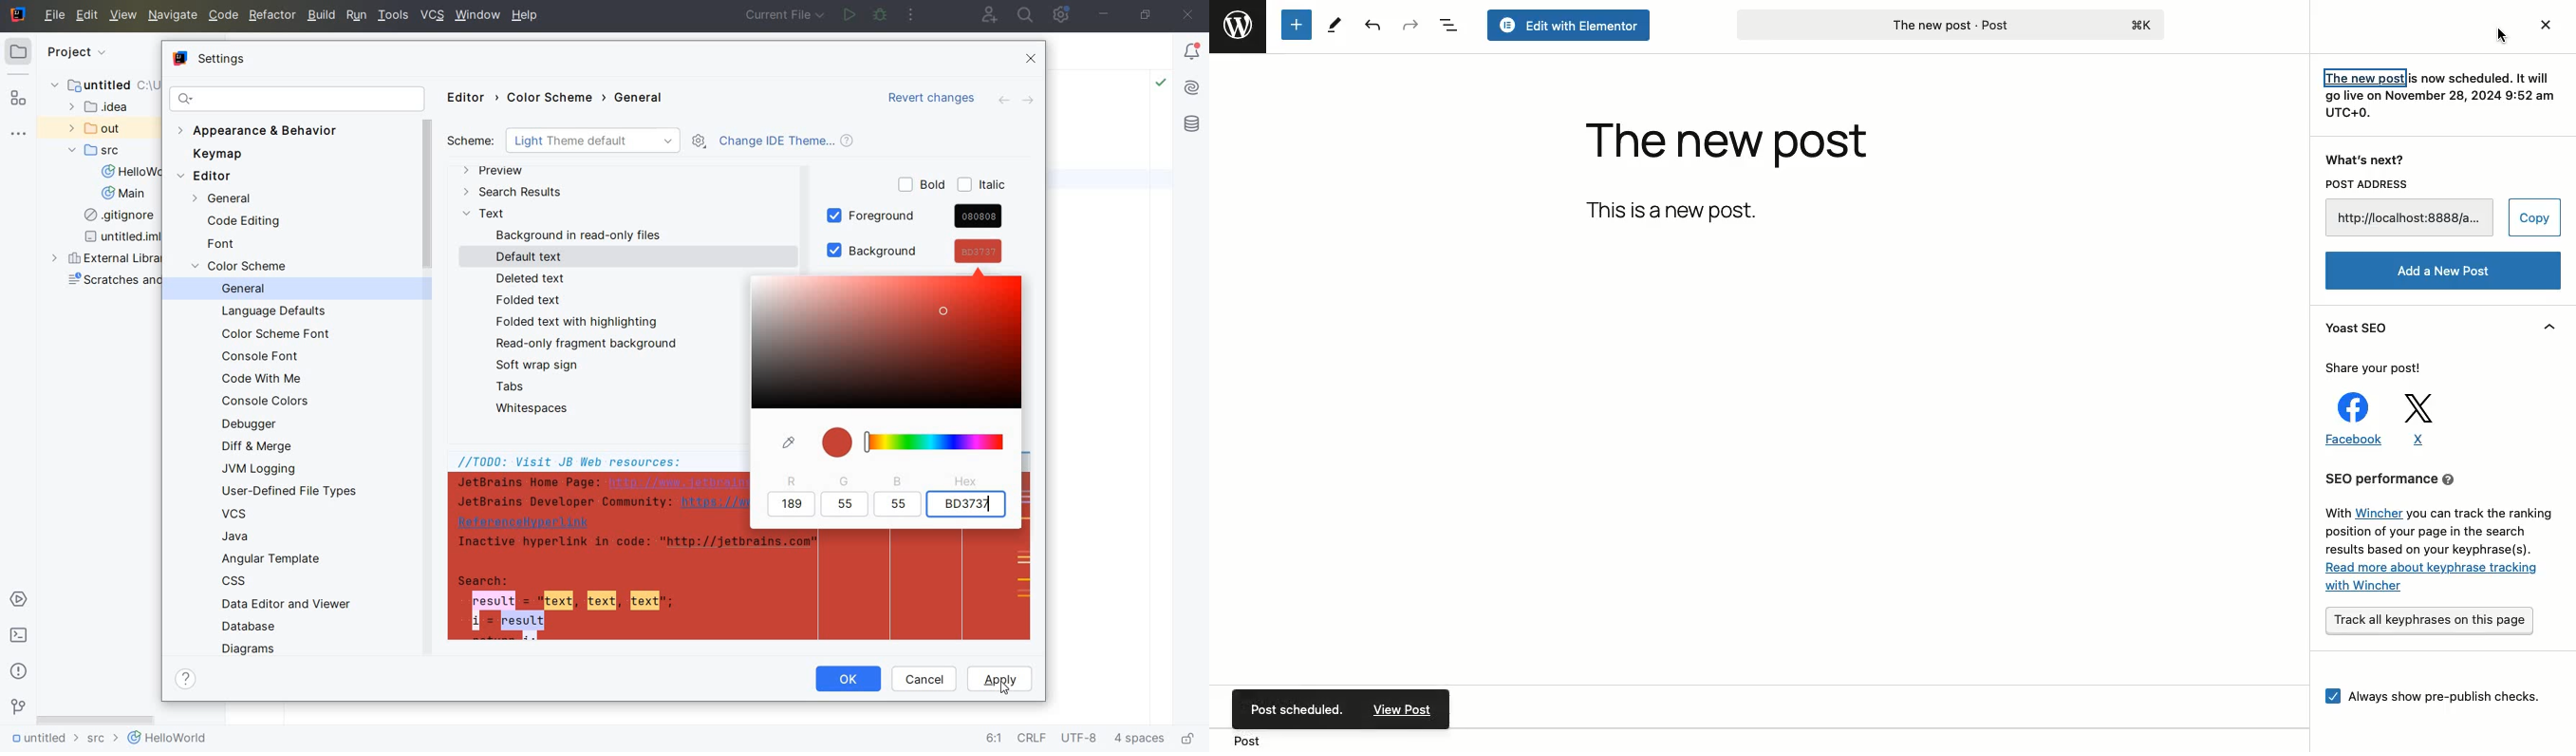 This screenshot has height=756, width=2576. What do you see at coordinates (2546, 328) in the screenshot?
I see `Collapse` at bounding box center [2546, 328].